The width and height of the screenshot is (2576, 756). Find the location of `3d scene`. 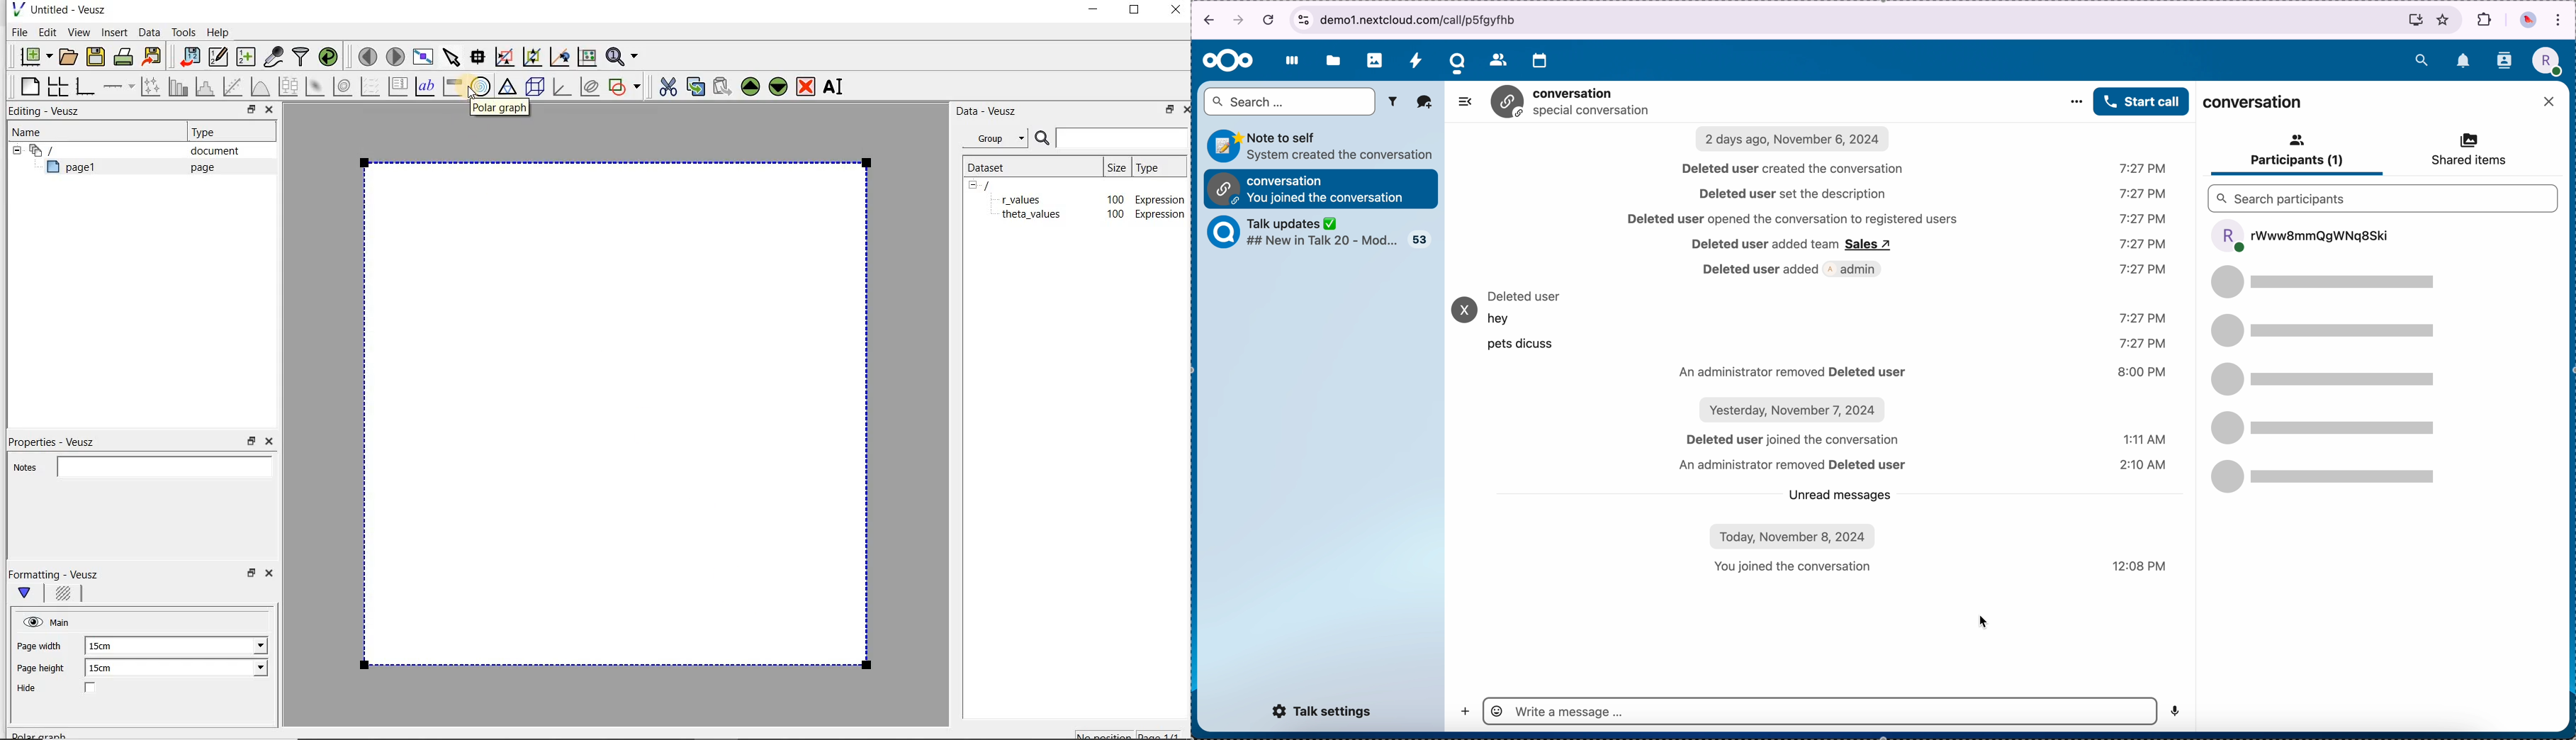

3d scene is located at coordinates (536, 88).